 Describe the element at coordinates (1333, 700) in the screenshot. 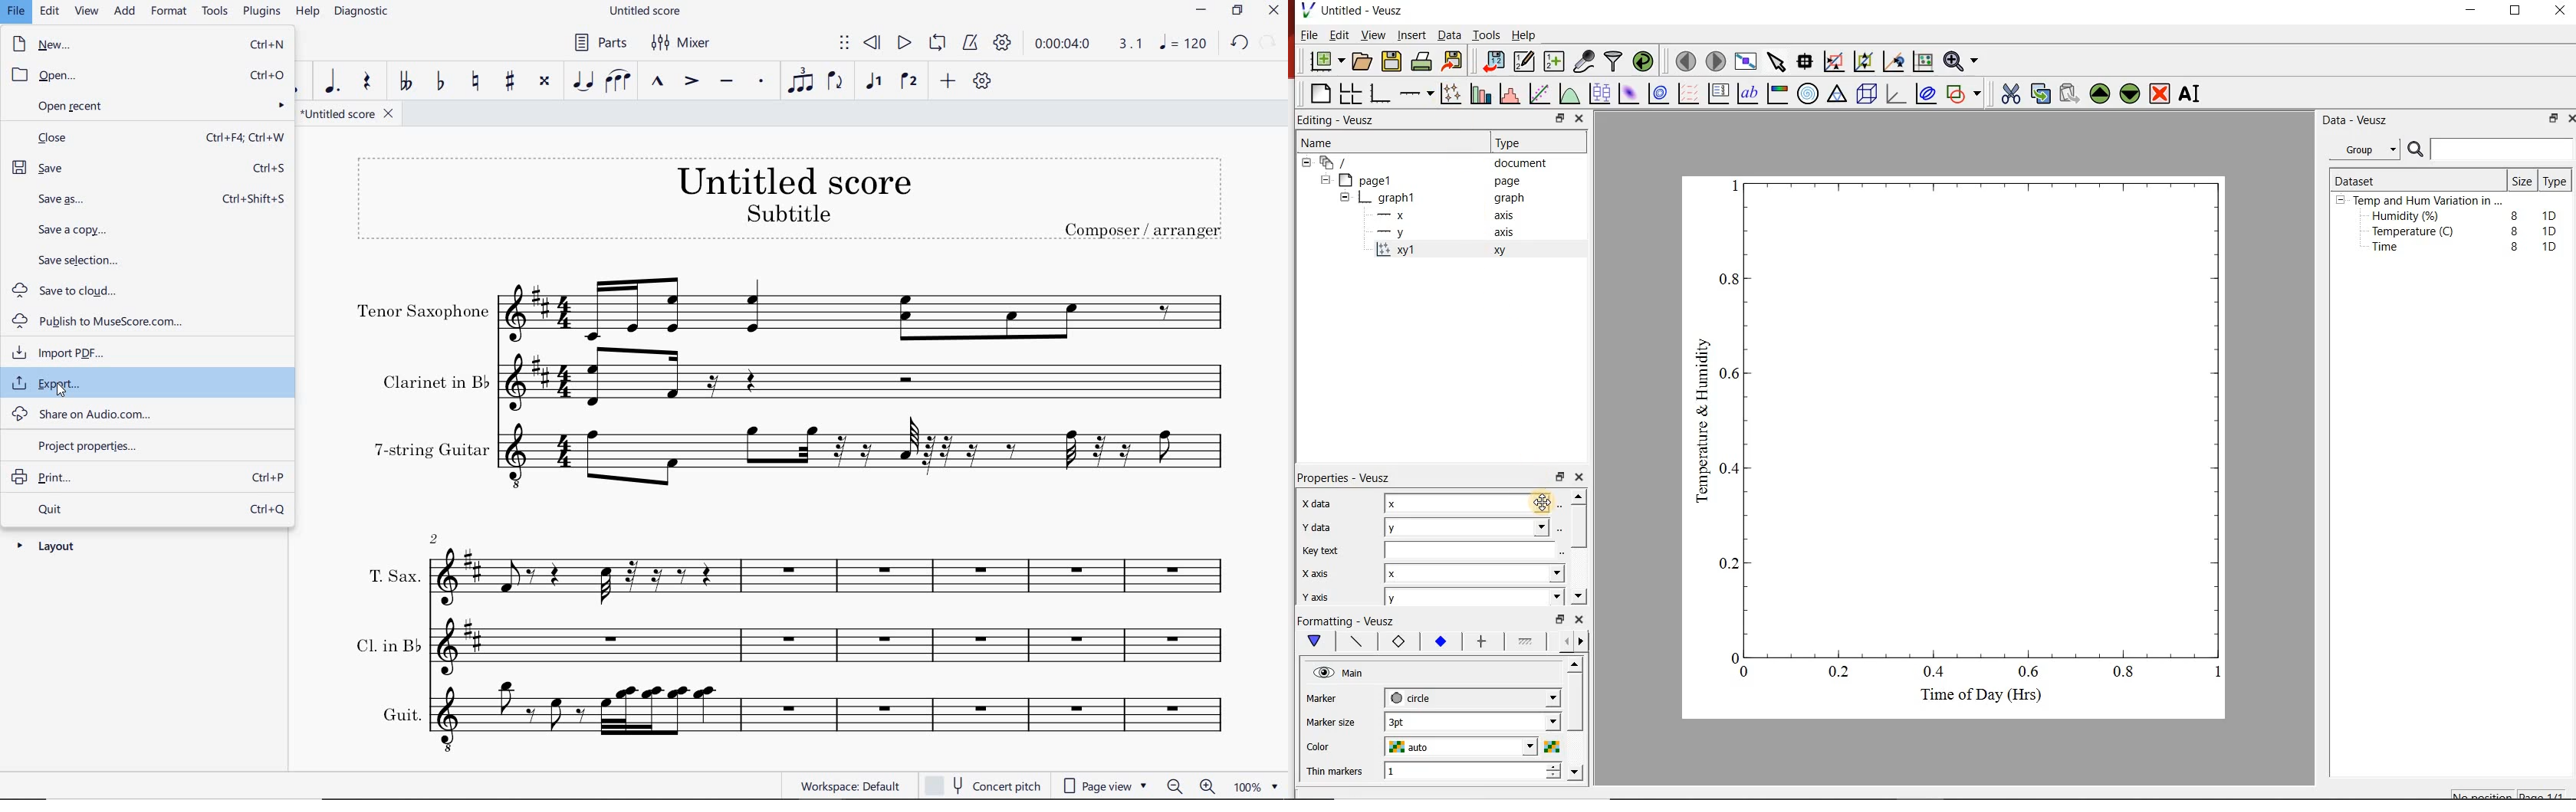

I see `Marker` at that location.